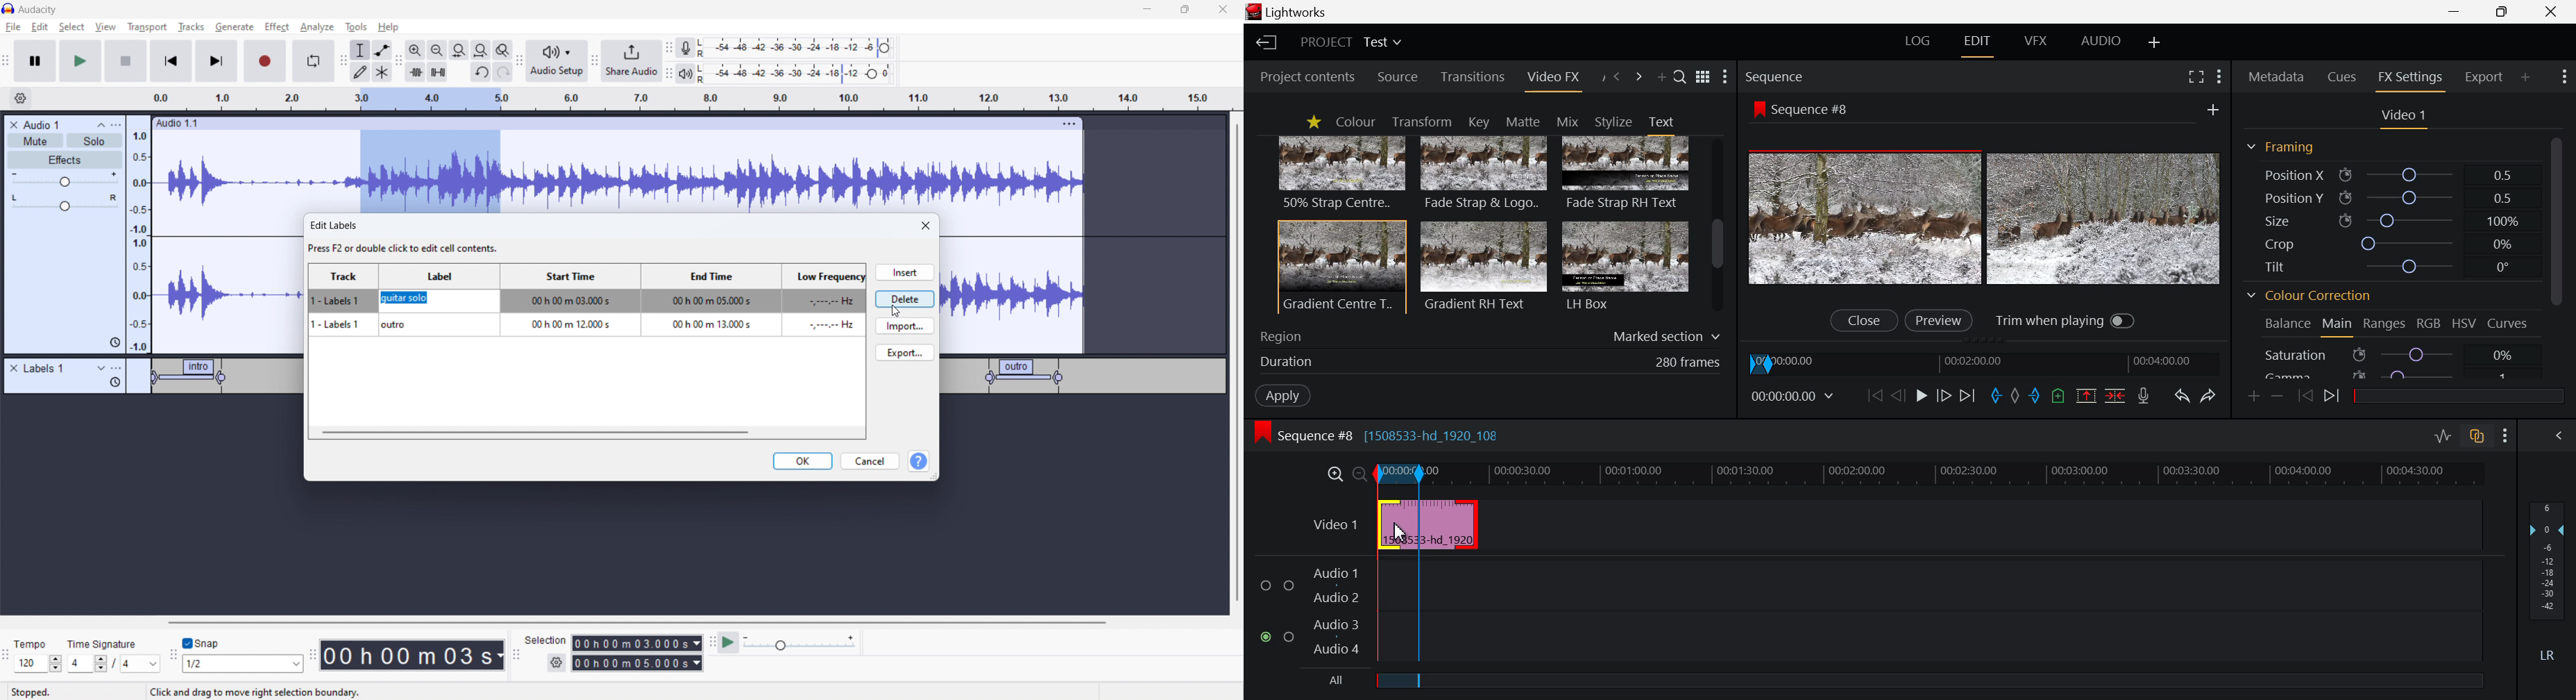 The width and height of the screenshot is (2576, 700). Describe the element at coordinates (605, 124) in the screenshot. I see `click to move` at that location.